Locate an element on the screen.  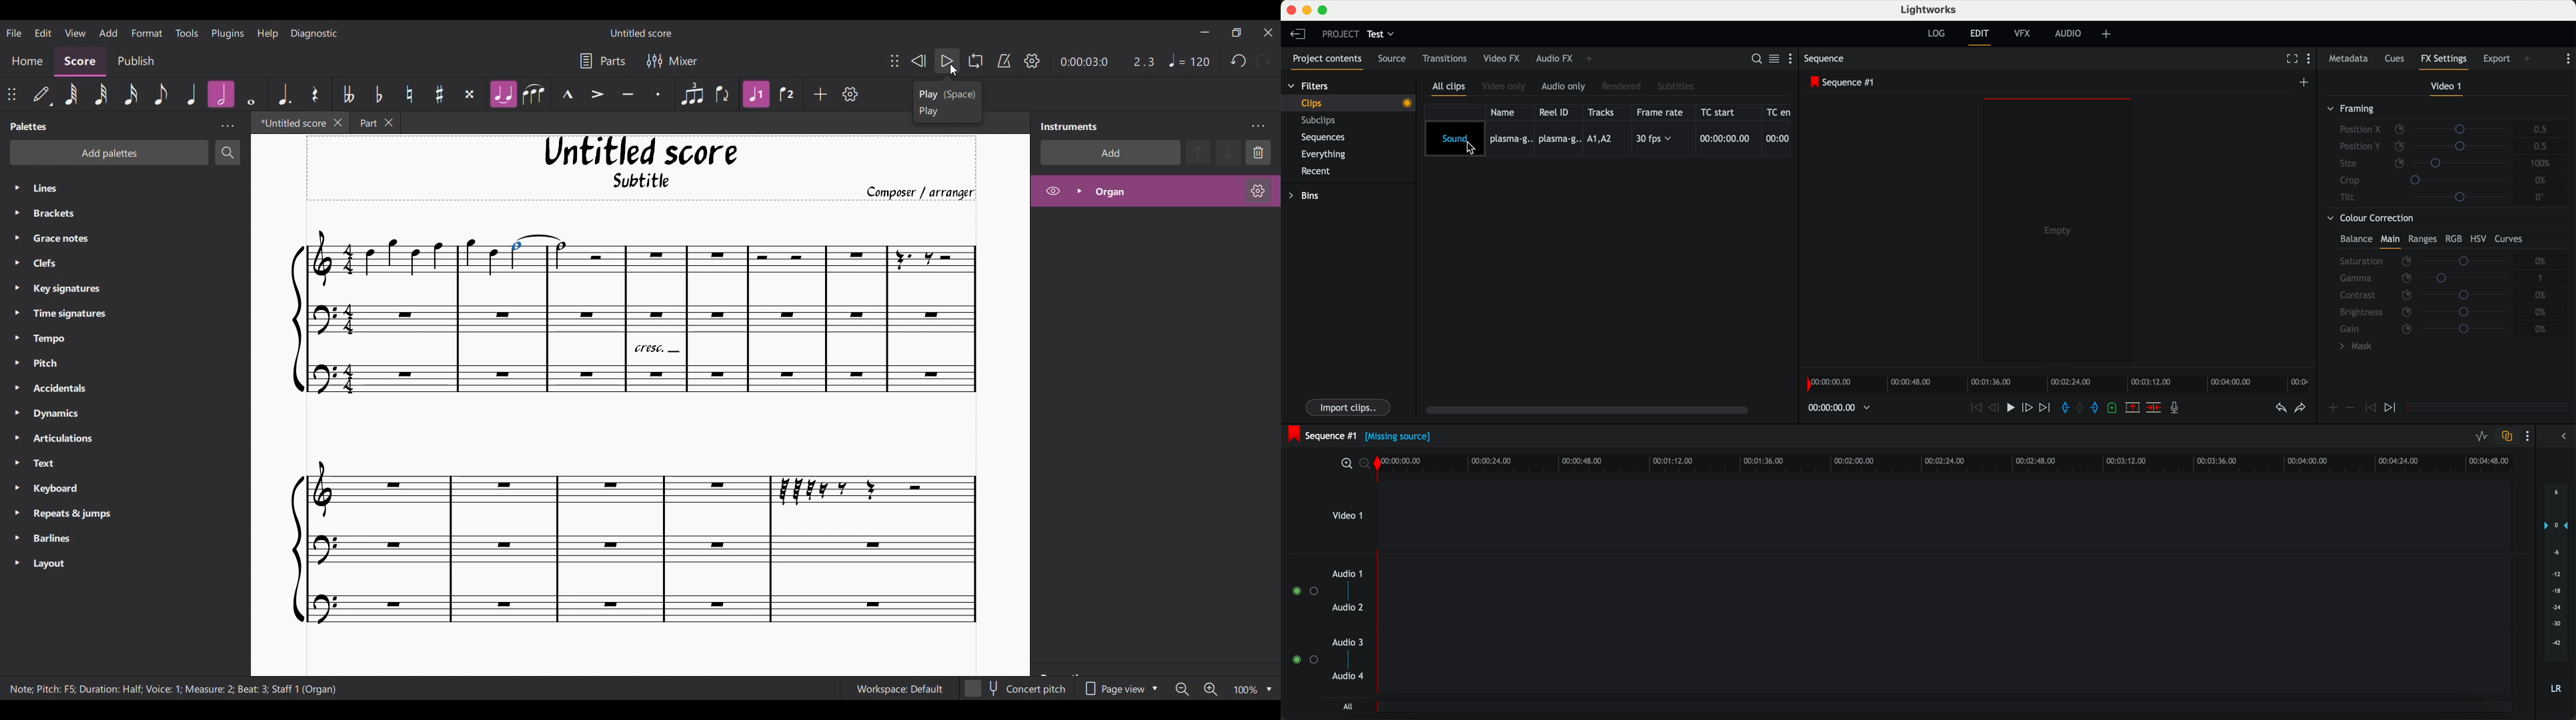
Format menu is located at coordinates (147, 32).